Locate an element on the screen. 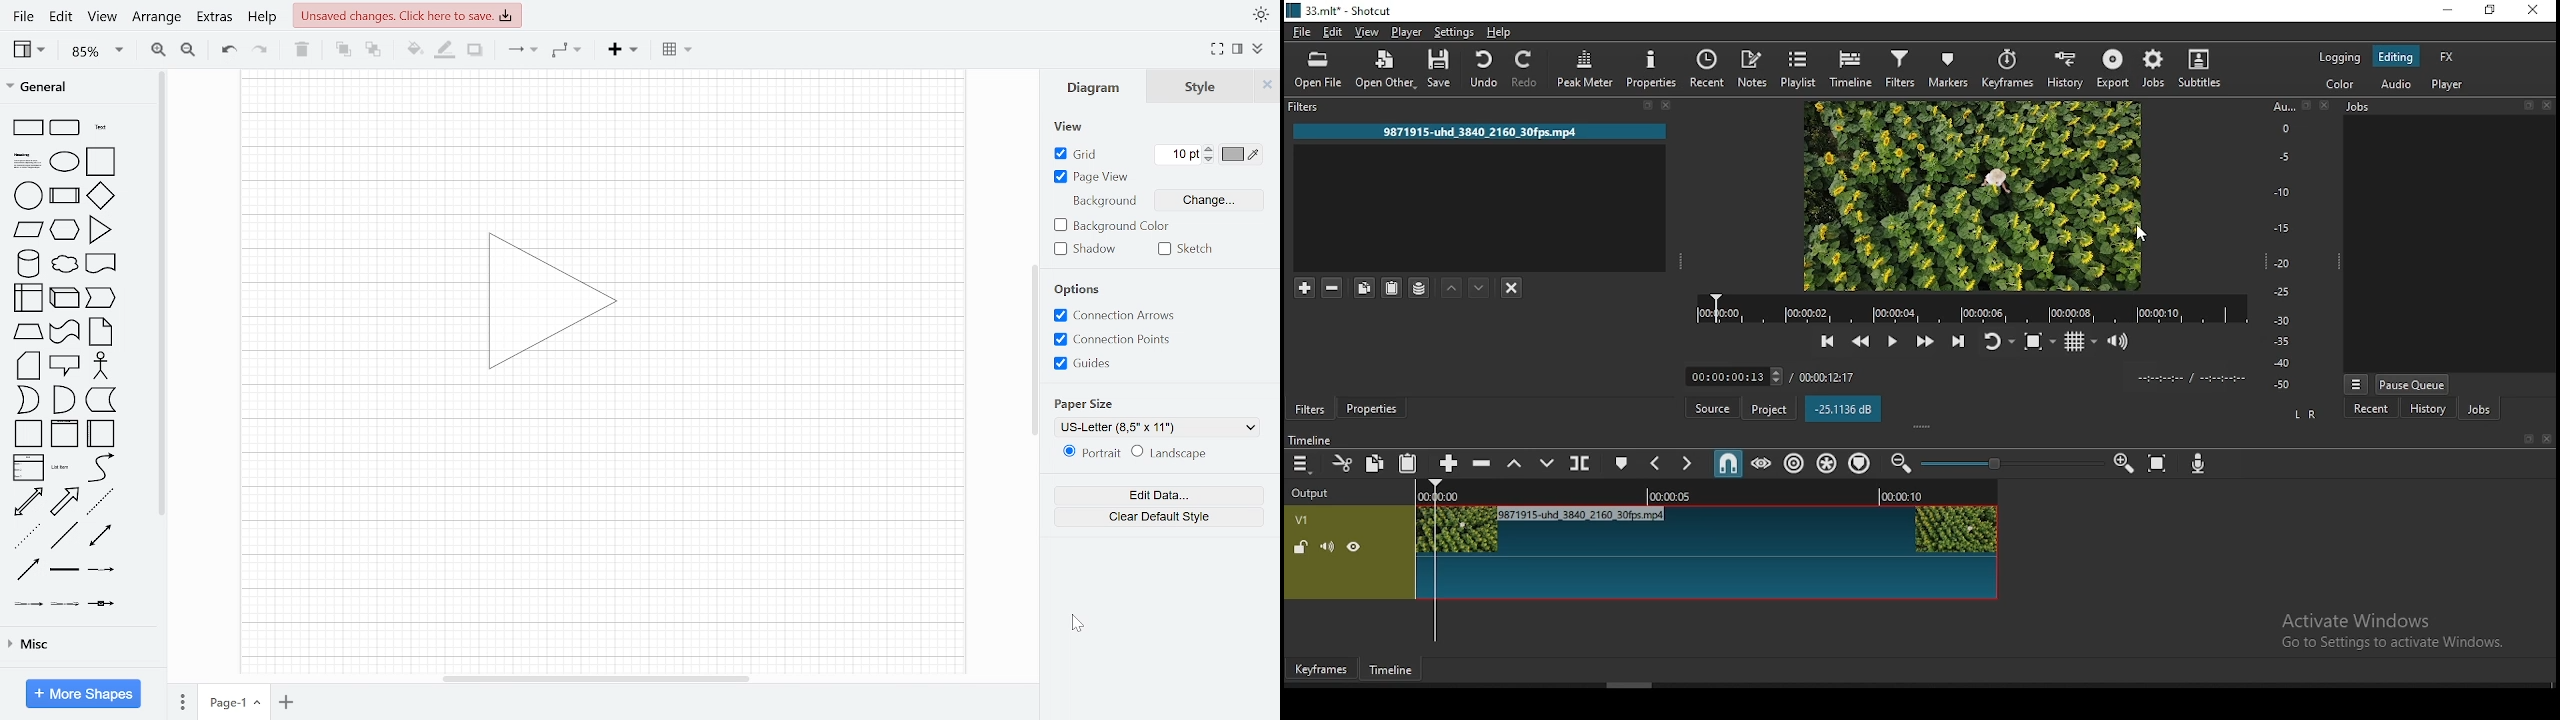 This screenshot has width=2576, height=728. Zoom in is located at coordinates (157, 50).